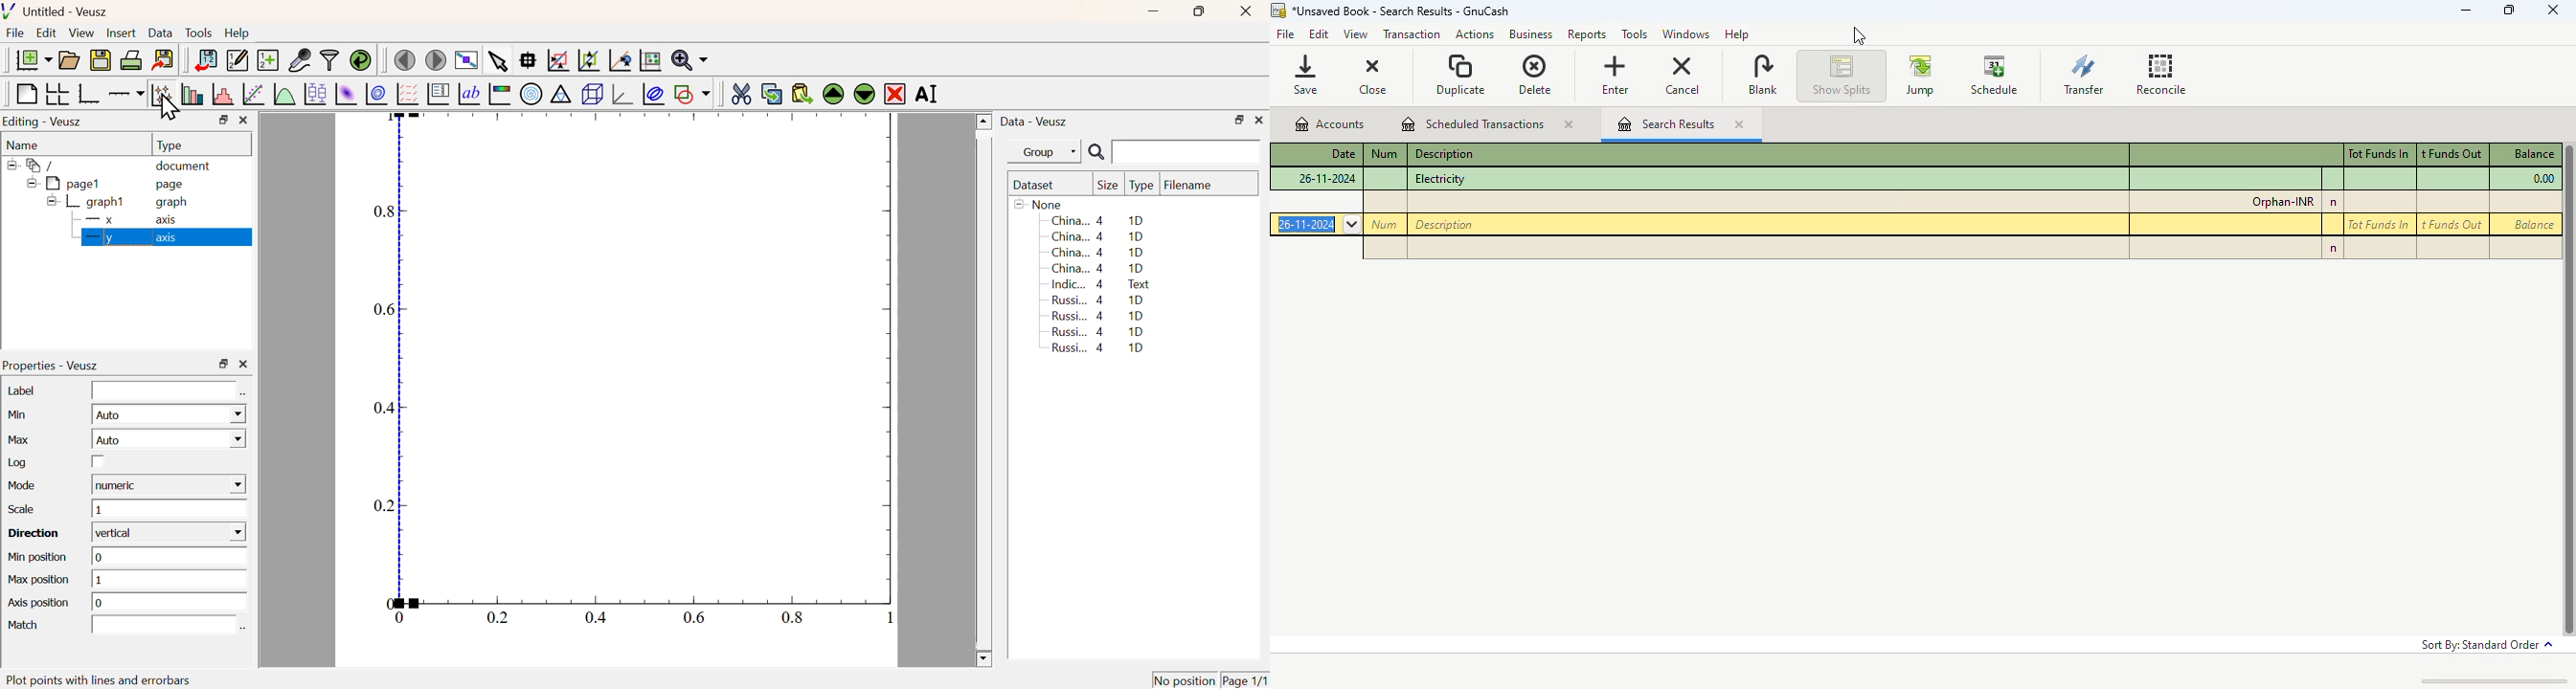 The height and width of the screenshot is (700, 2576). I want to click on Type, so click(169, 145).